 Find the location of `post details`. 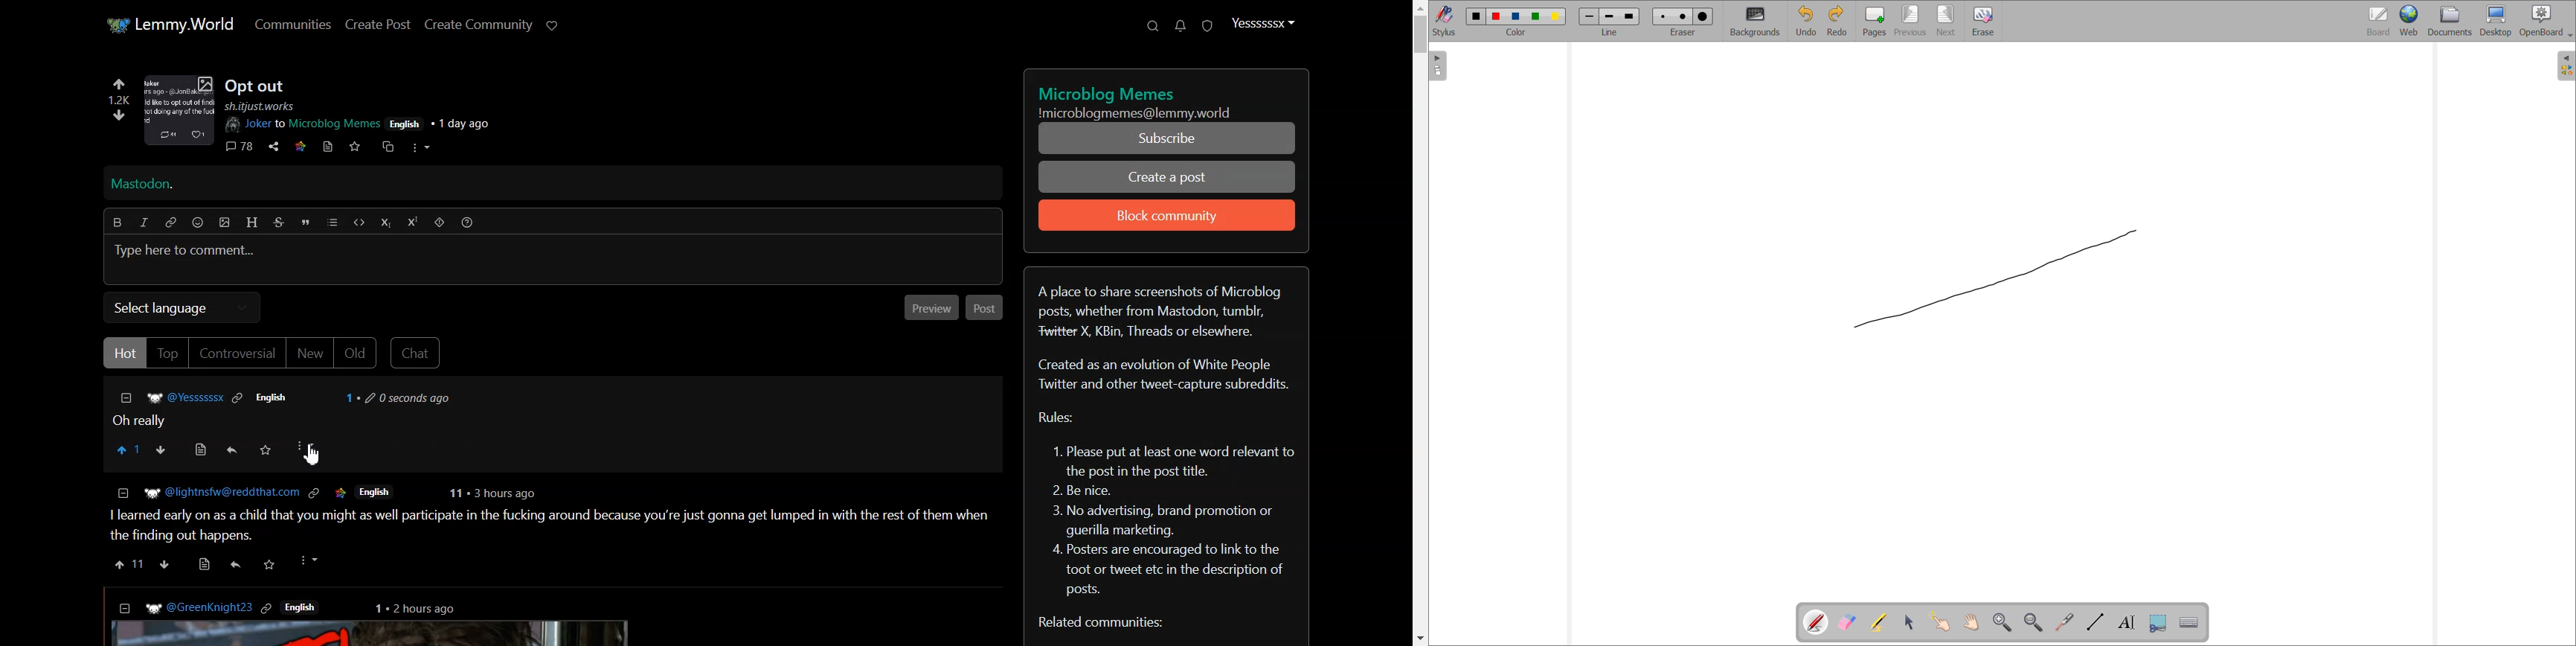

post details is located at coordinates (376, 118).